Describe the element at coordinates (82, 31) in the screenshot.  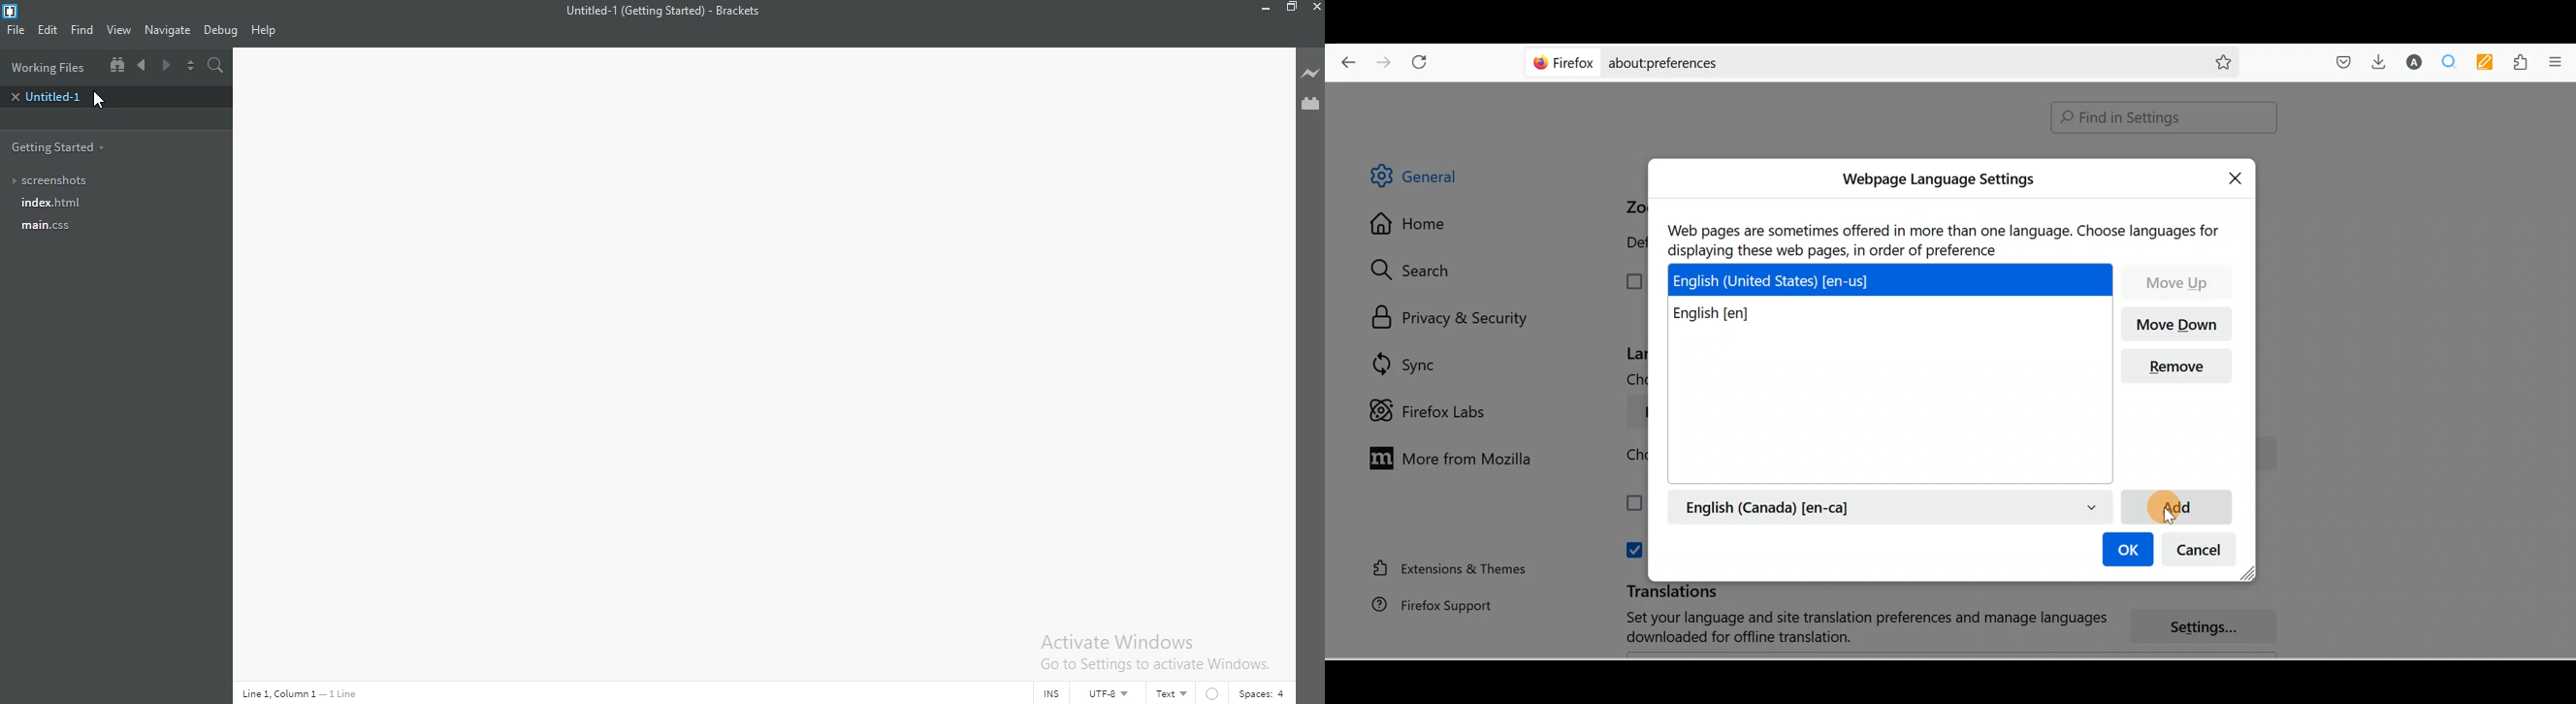
I see `Find` at that location.